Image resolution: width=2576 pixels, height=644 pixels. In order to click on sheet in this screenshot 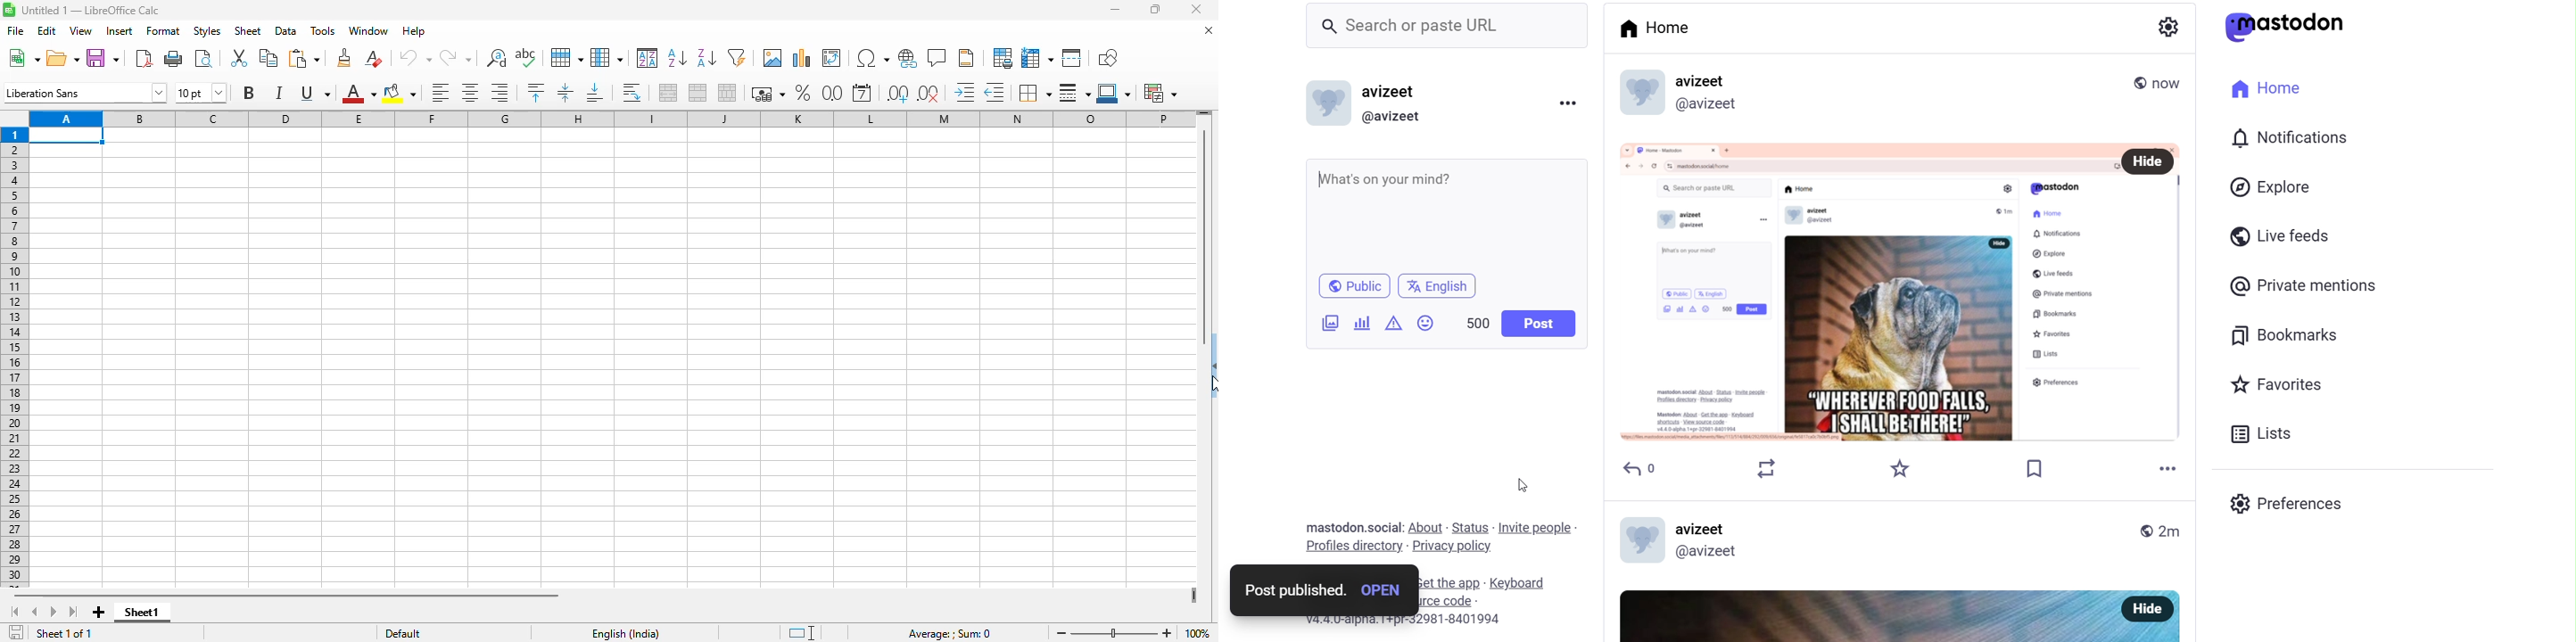, I will do `click(247, 31)`.